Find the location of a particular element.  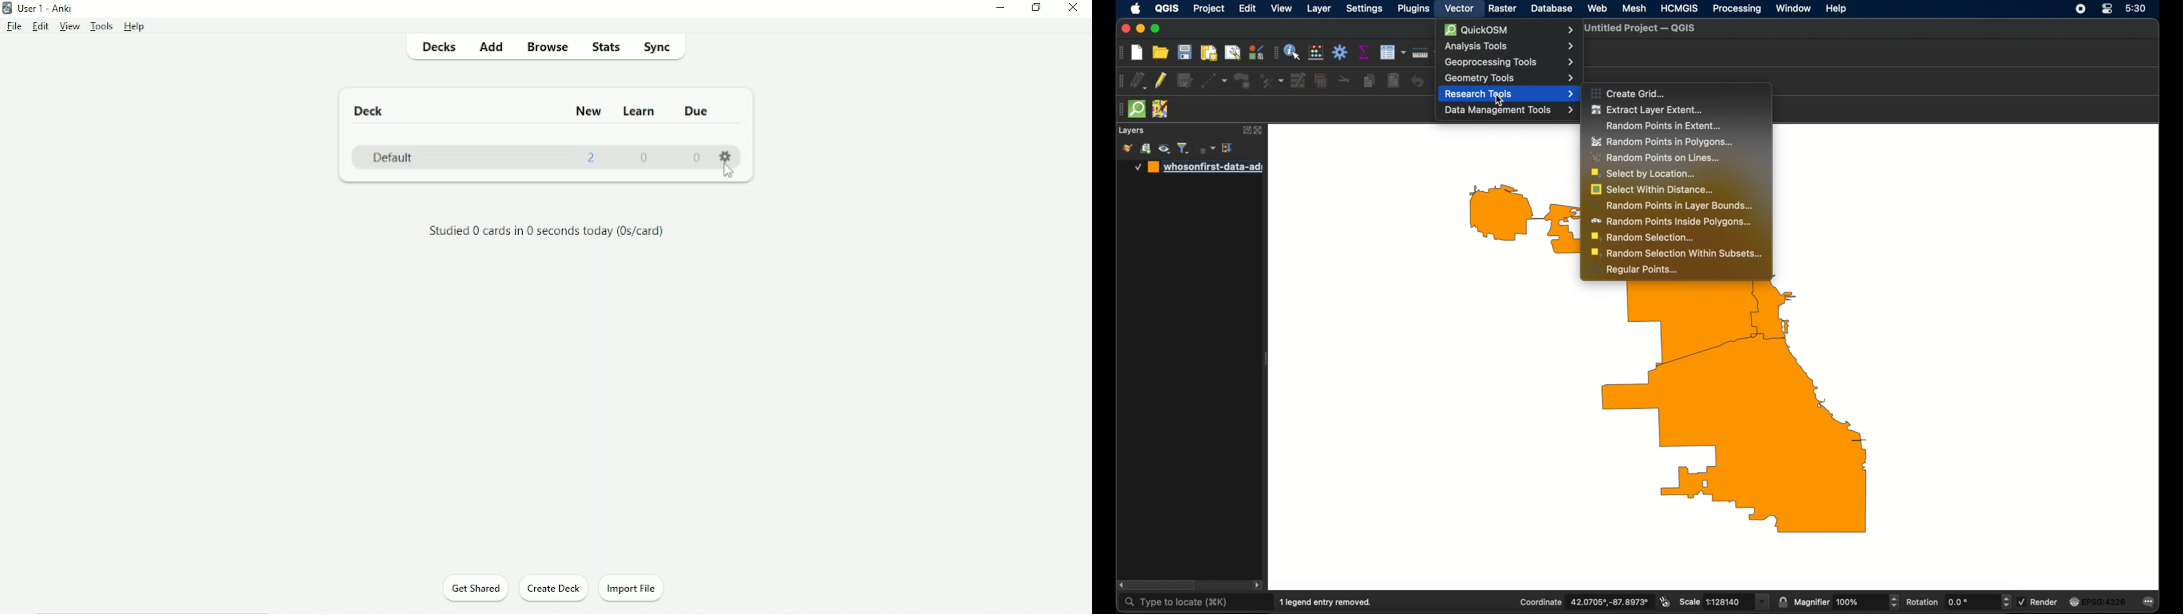

show statistical summary is located at coordinates (1363, 52).